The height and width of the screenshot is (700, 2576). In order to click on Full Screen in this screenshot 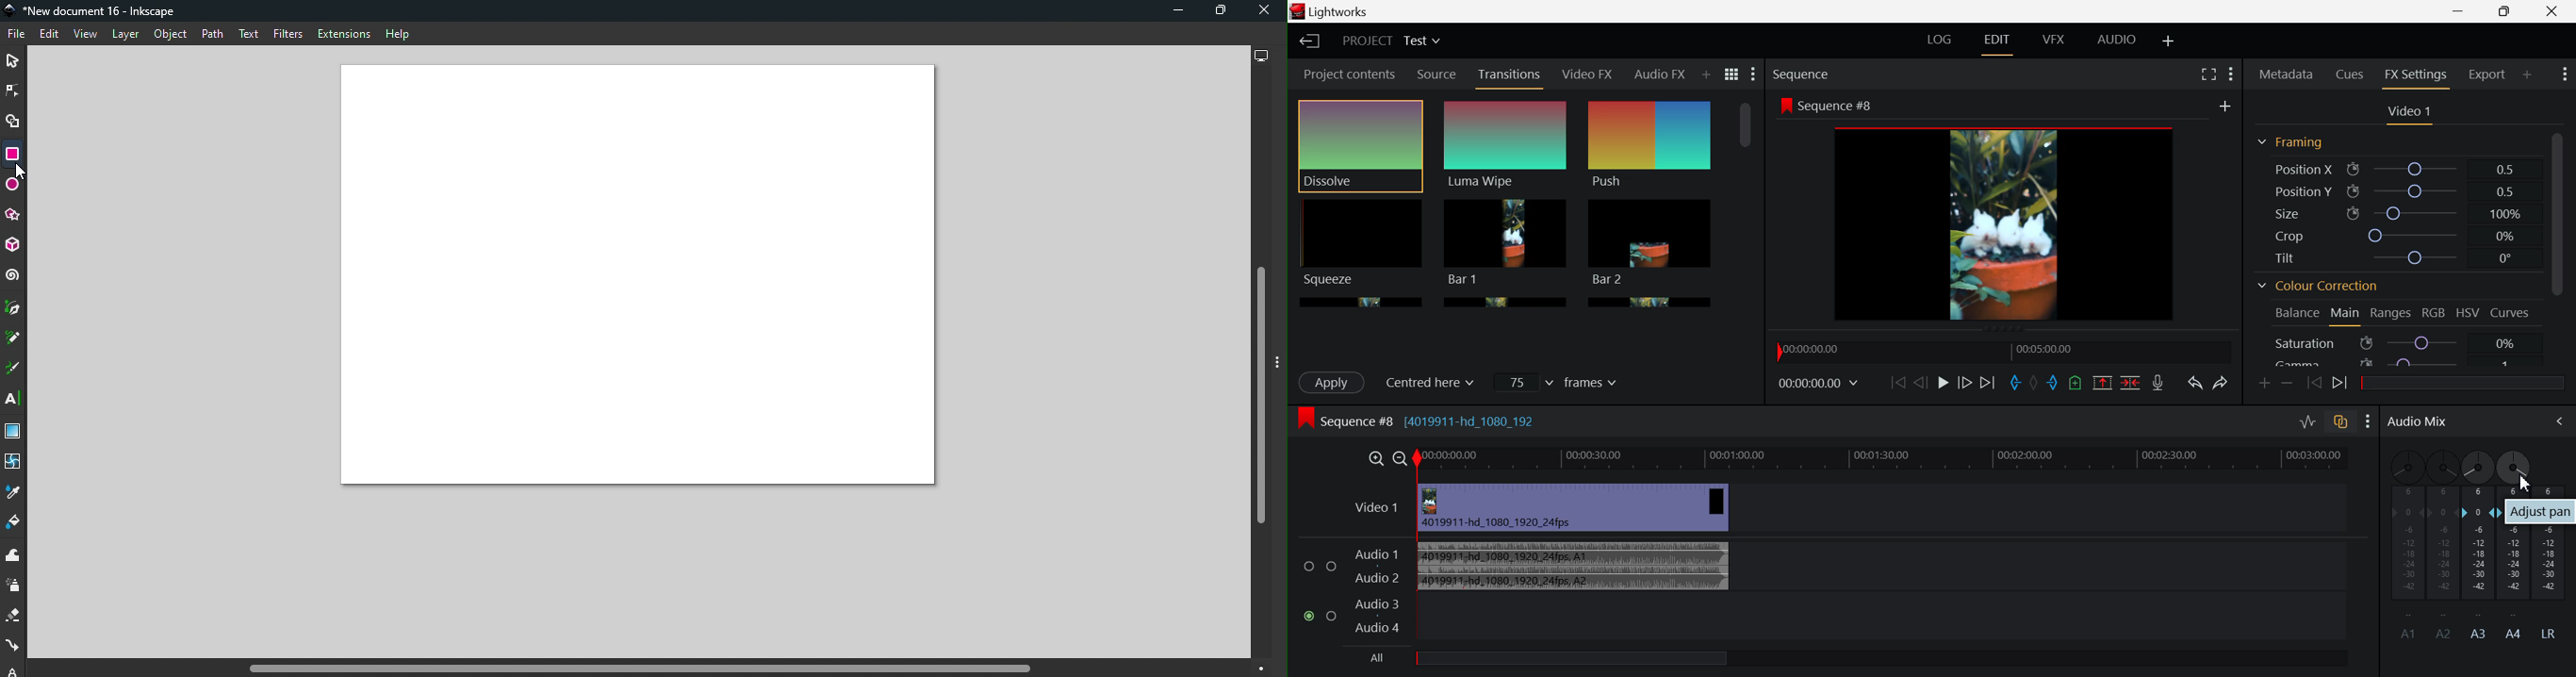, I will do `click(2209, 74)`.